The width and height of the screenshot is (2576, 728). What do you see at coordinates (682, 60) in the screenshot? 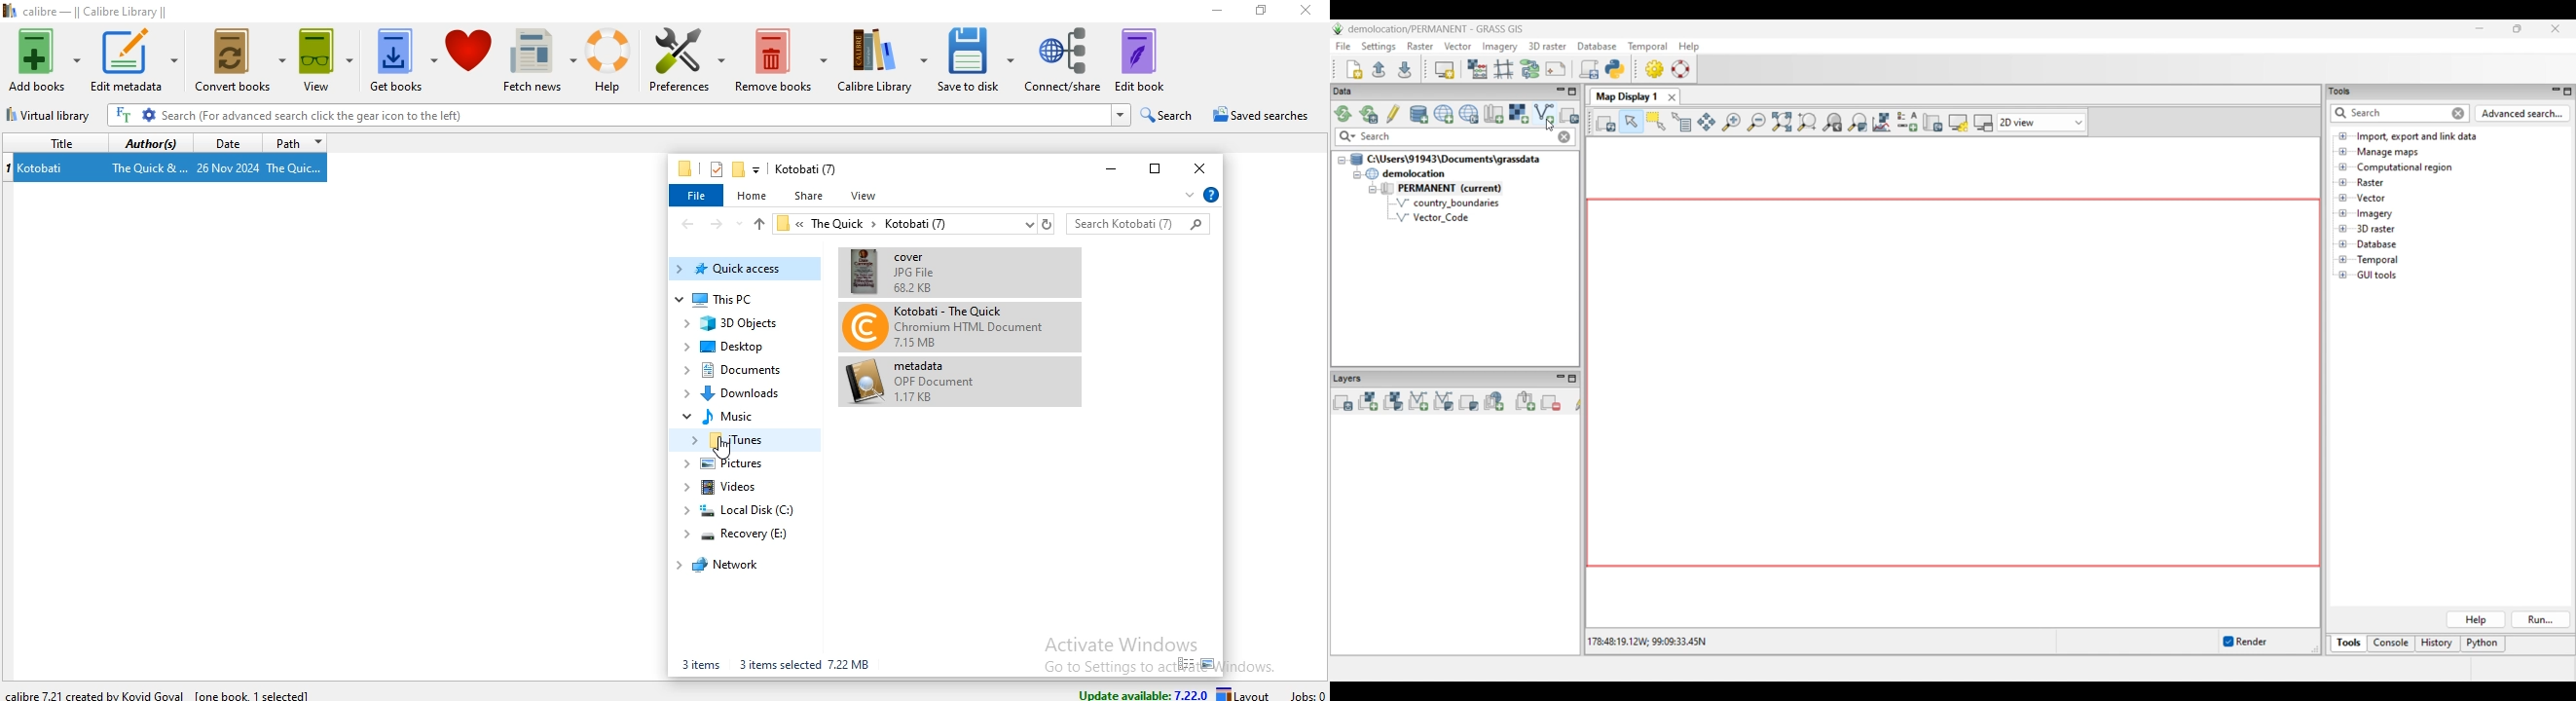
I see `preference` at bounding box center [682, 60].